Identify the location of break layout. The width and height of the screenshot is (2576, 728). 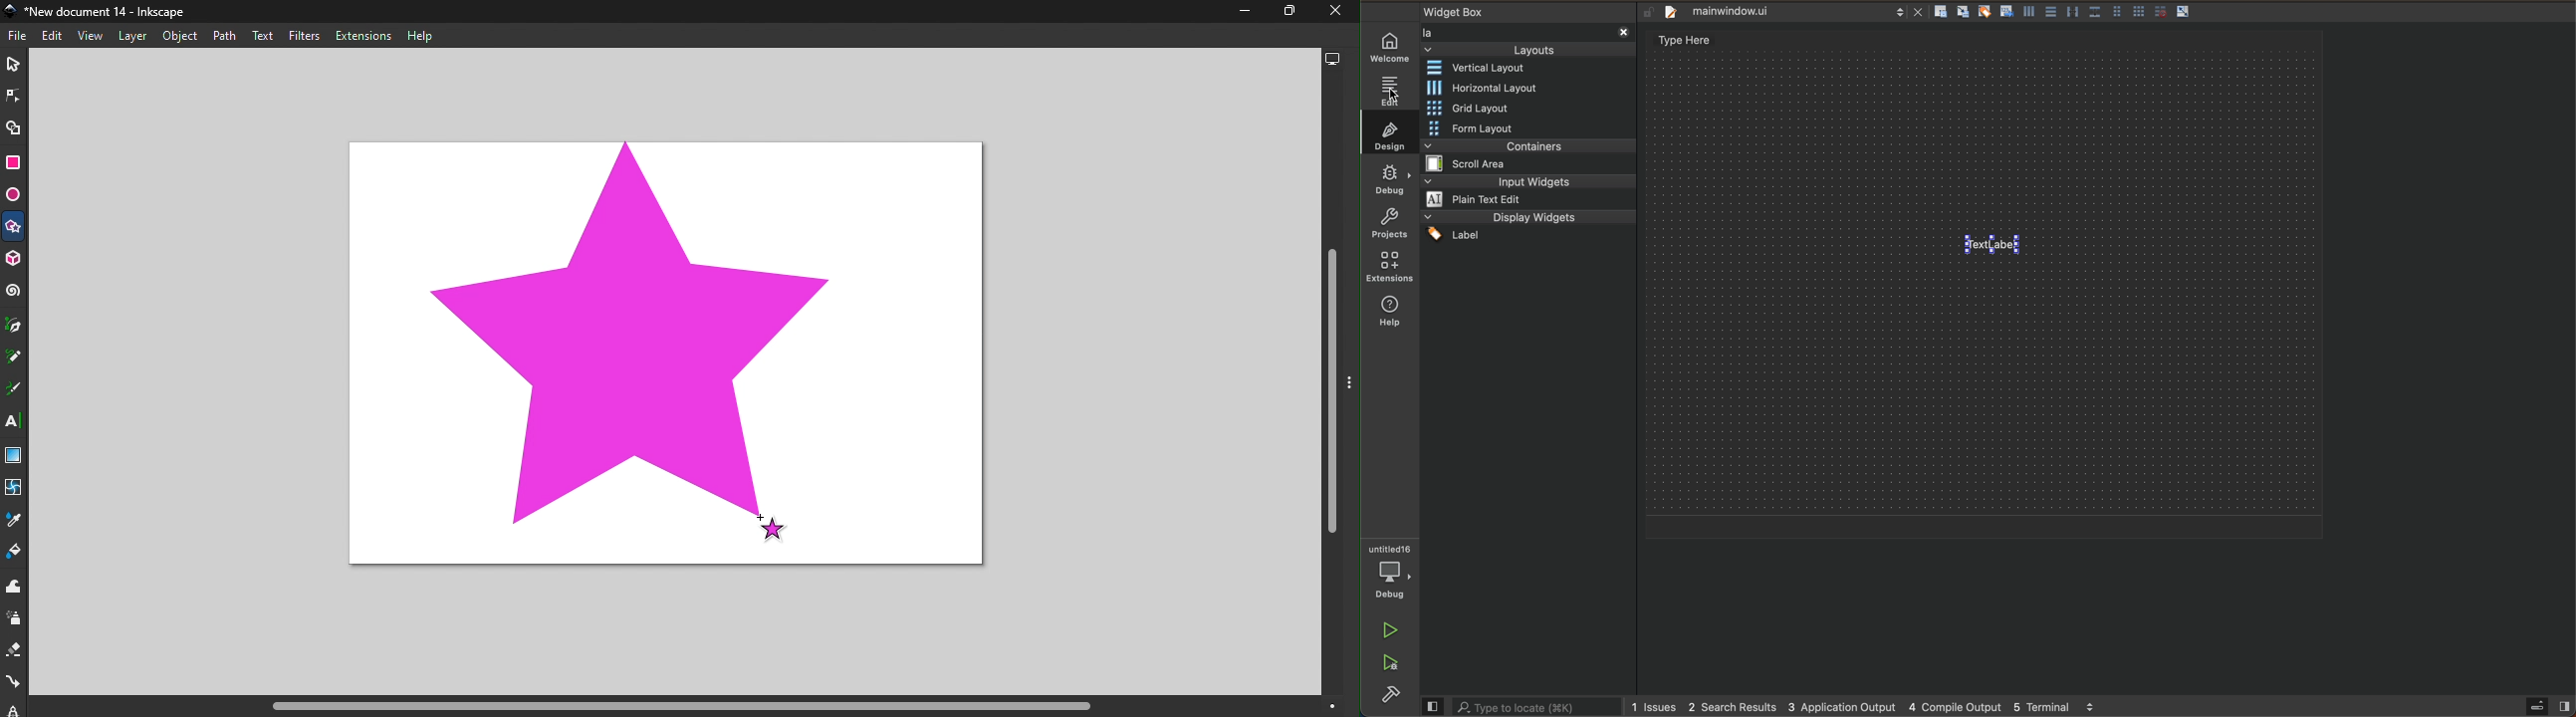
(2163, 14).